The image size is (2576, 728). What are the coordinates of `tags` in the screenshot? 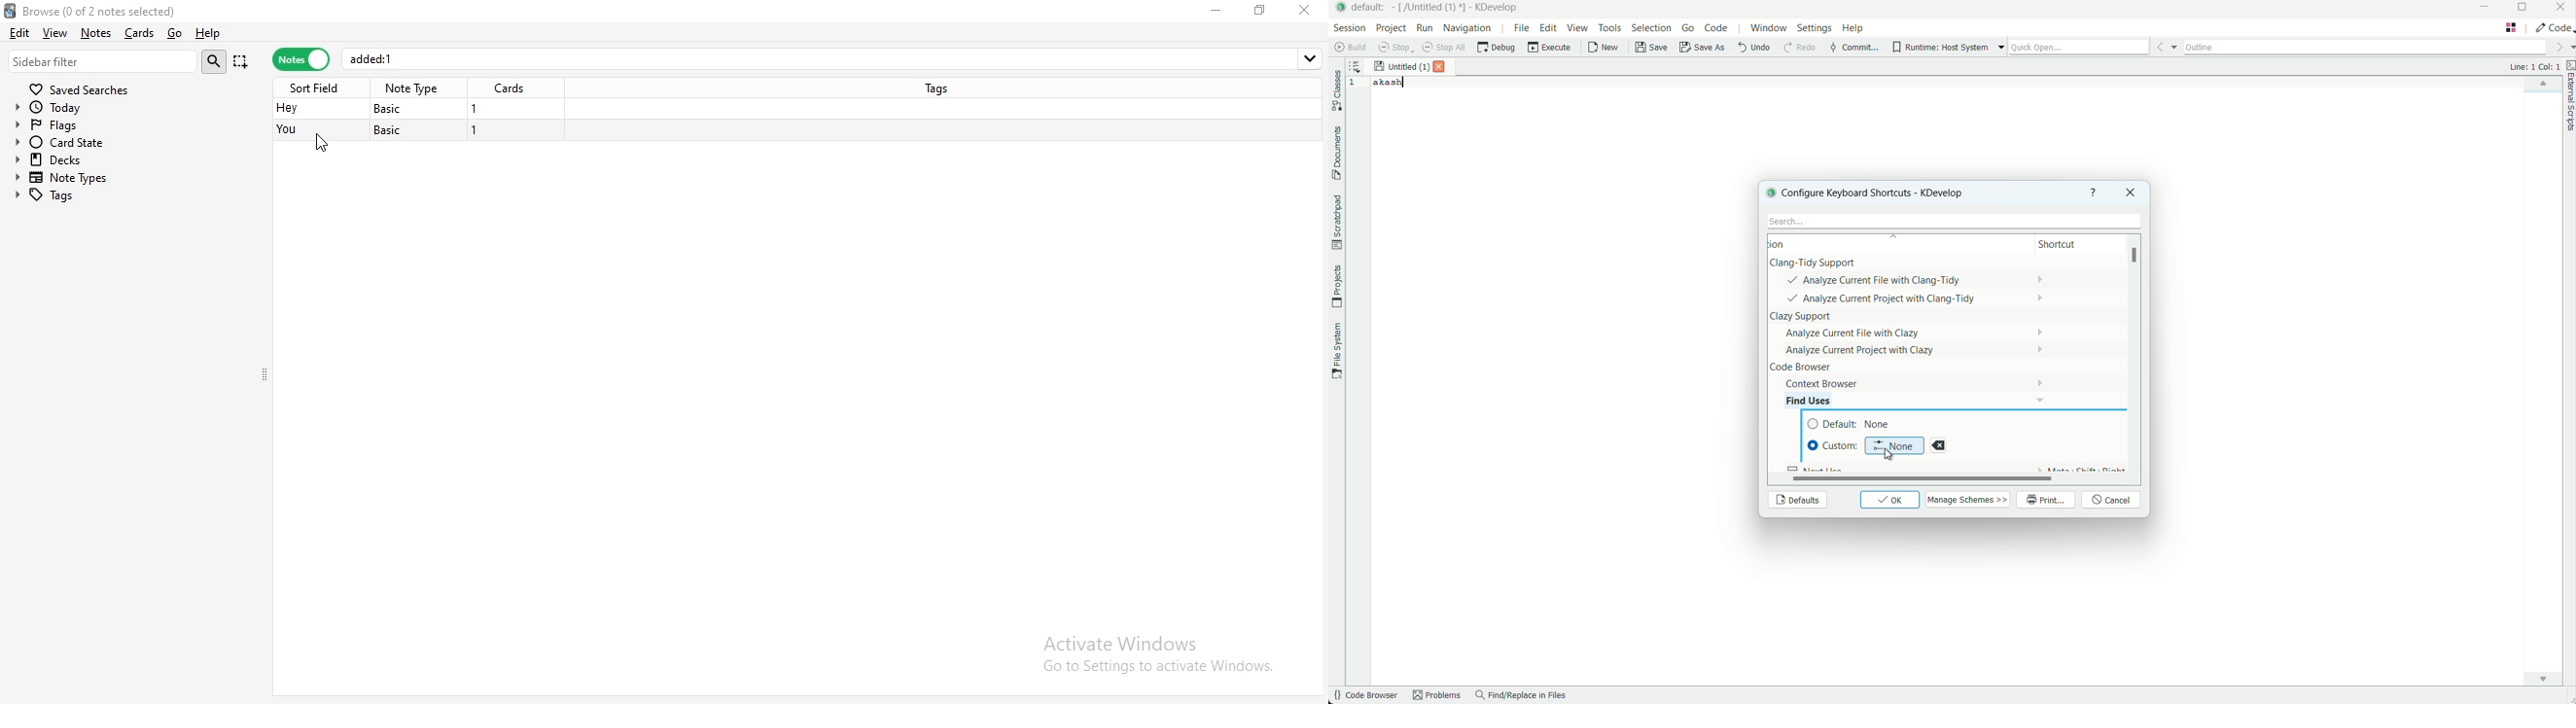 It's located at (941, 87).